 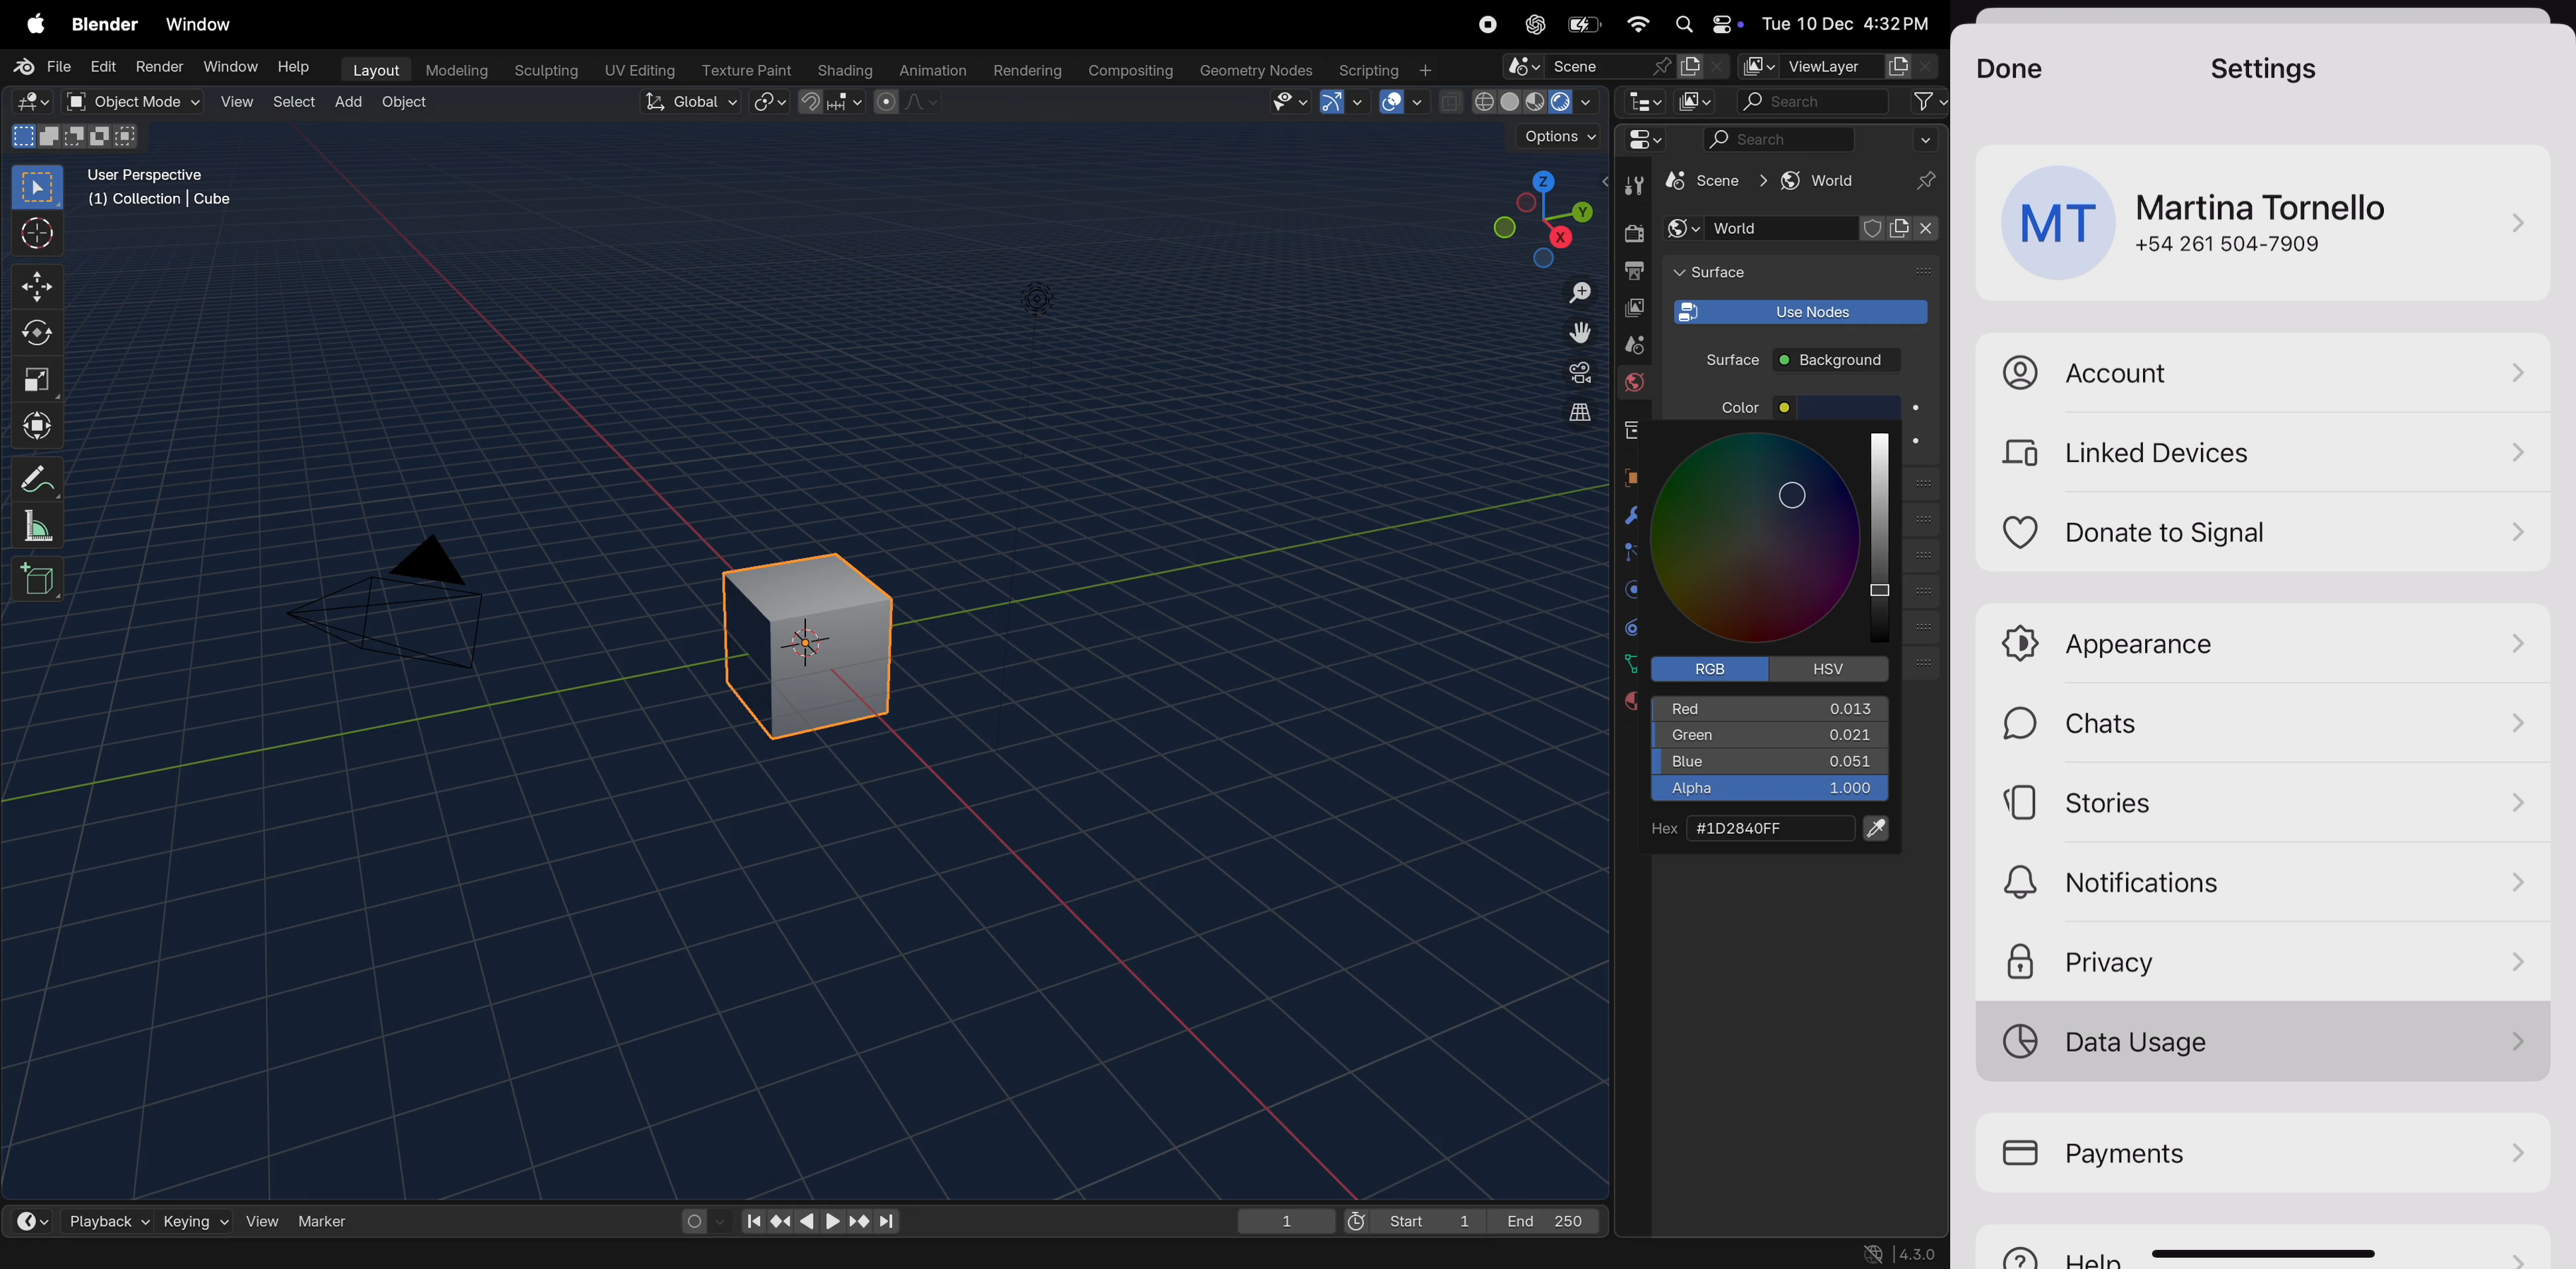 What do you see at coordinates (636, 72) in the screenshot?
I see `UV editing` at bounding box center [636, 72].